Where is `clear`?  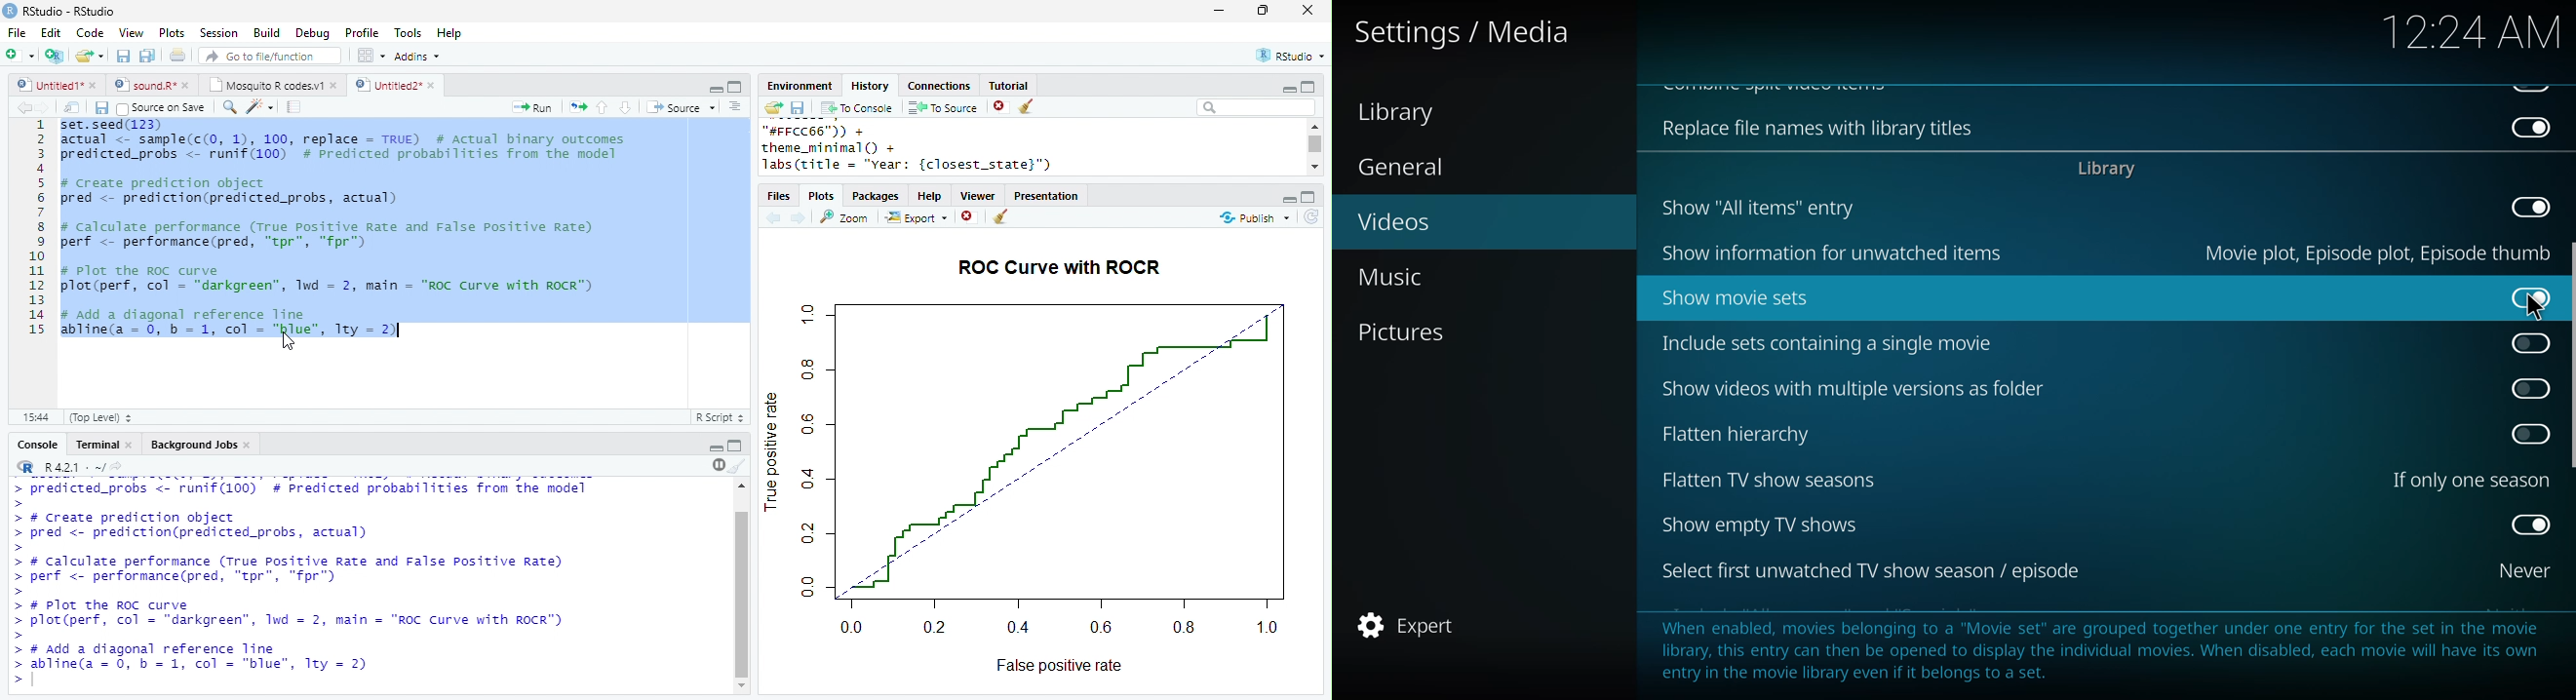
clear is located at coordinates (738, 465).